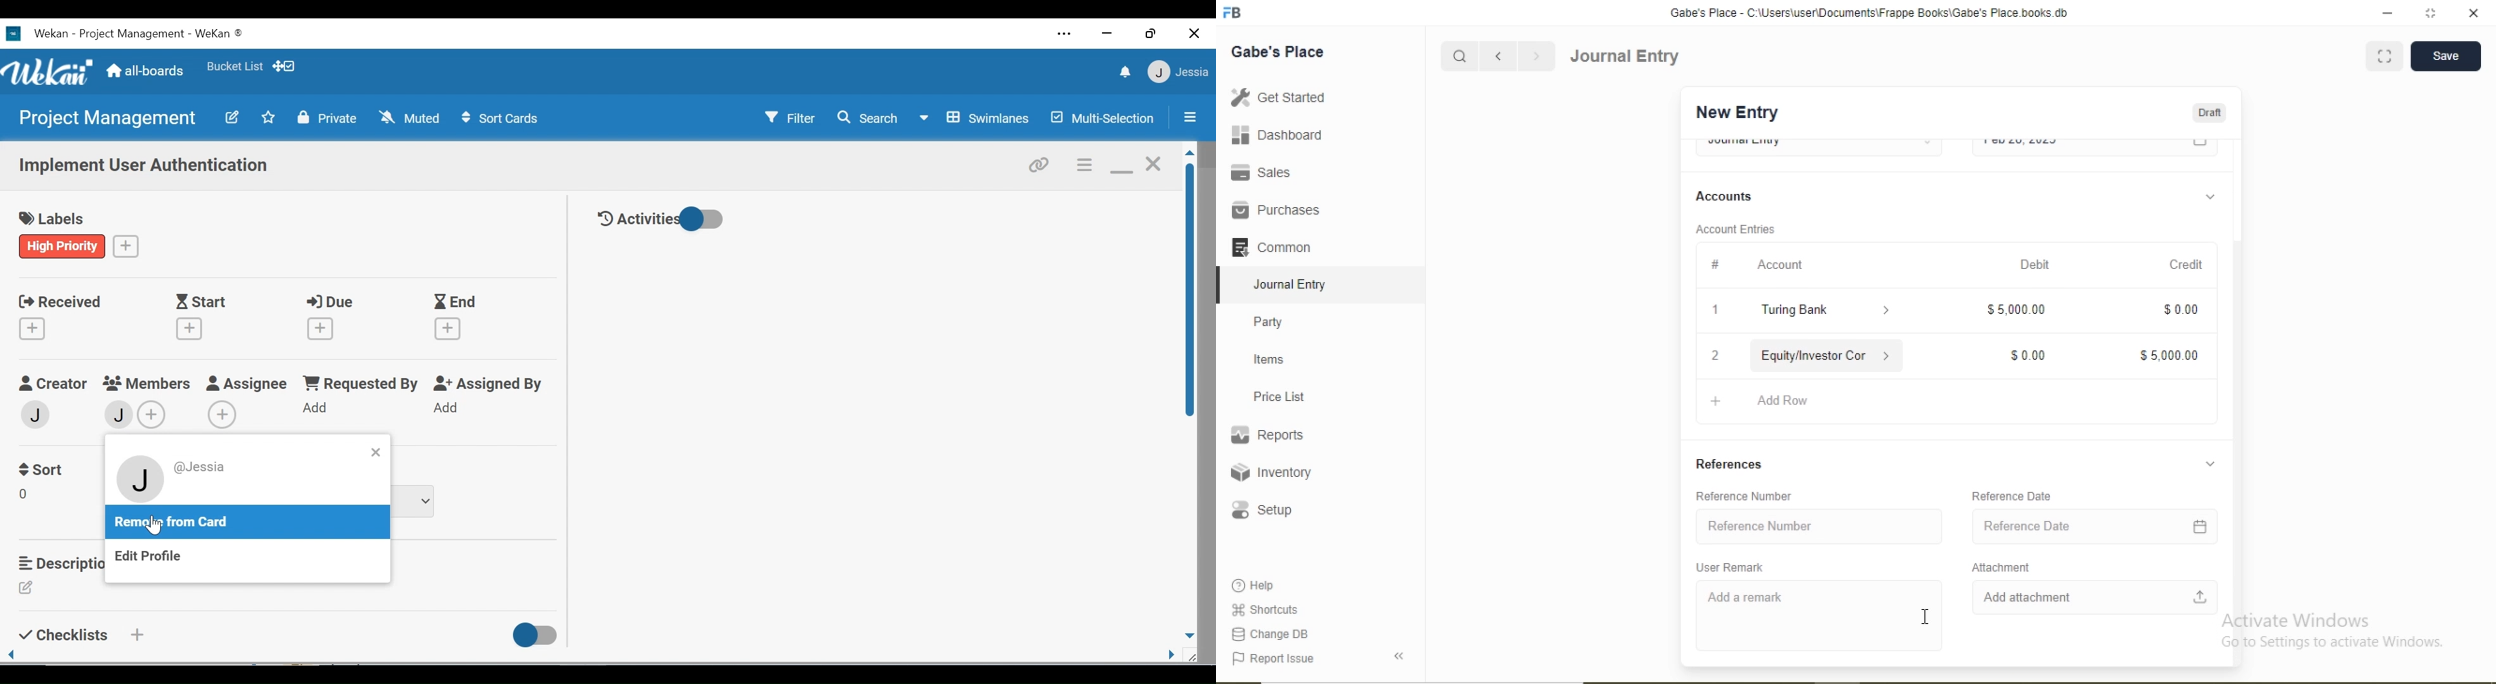  I want to click on Remove from Card, so click(176, 522).